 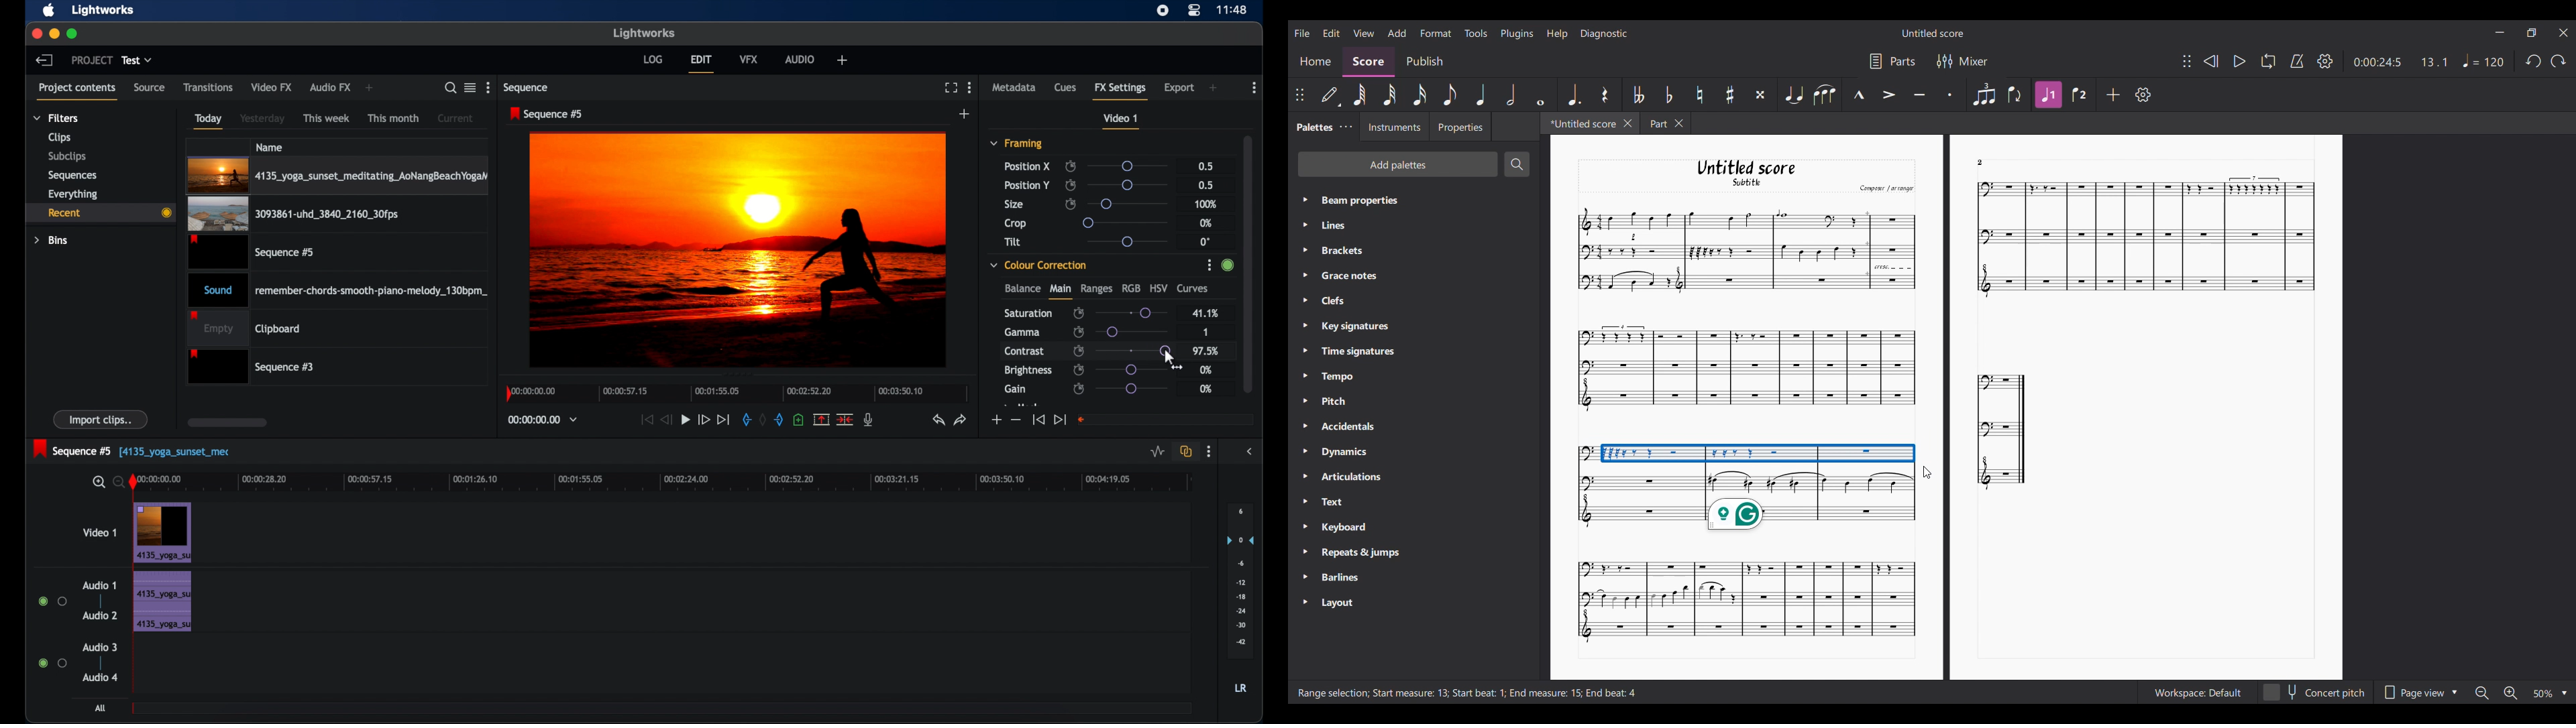 What do you see at coordinates (701, 64) in the screenshot?
I see `edit` at bounding box center [701, 64].